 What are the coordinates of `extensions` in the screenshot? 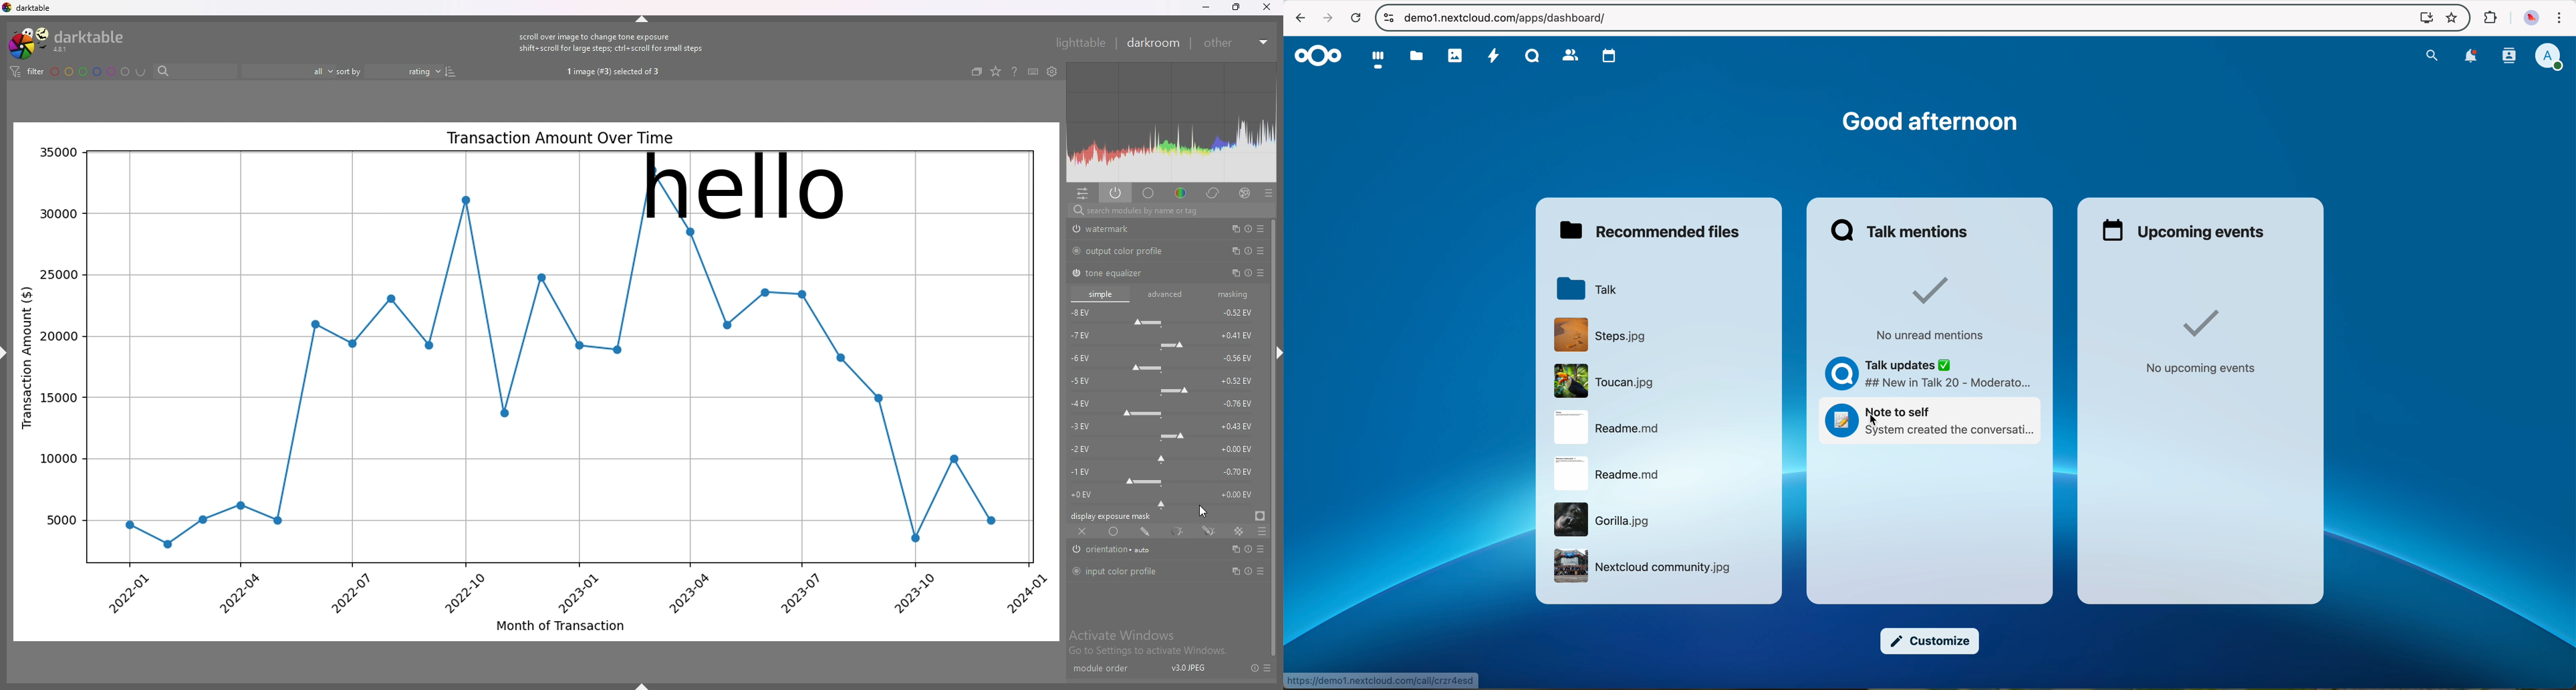 It's located at (2491, 18).